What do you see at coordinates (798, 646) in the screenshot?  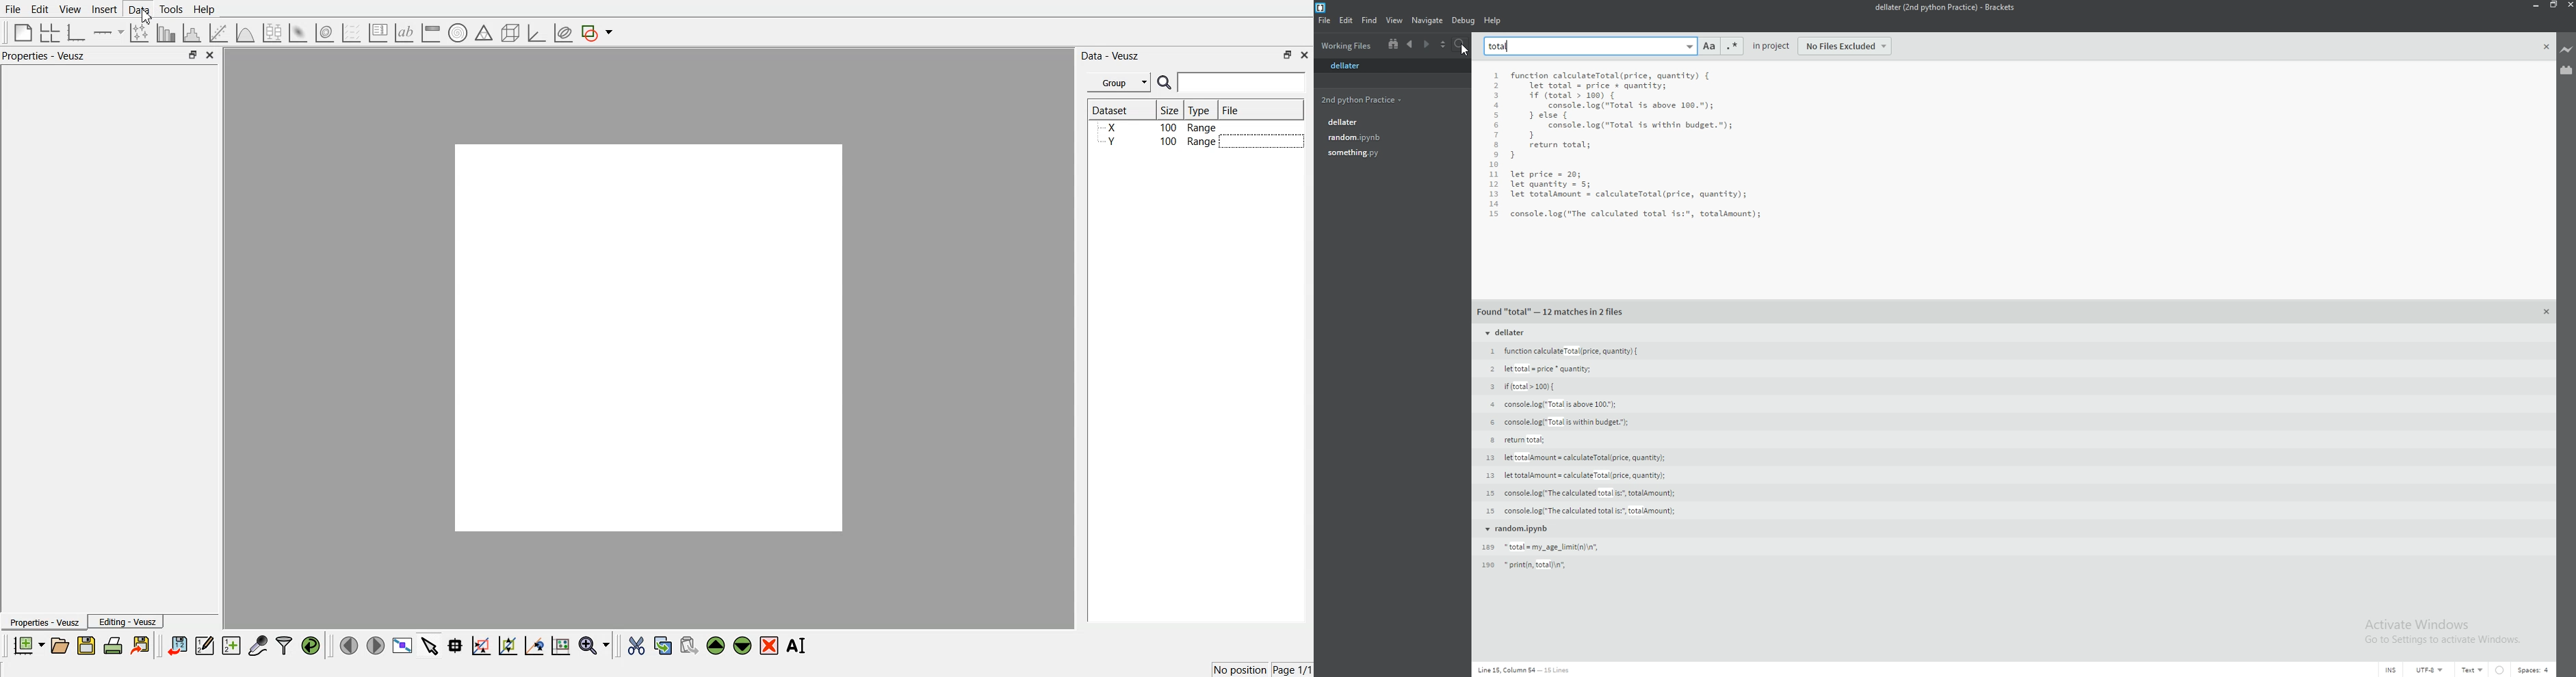 I see `Rename the selected widget` at bounding box center [798, 646].